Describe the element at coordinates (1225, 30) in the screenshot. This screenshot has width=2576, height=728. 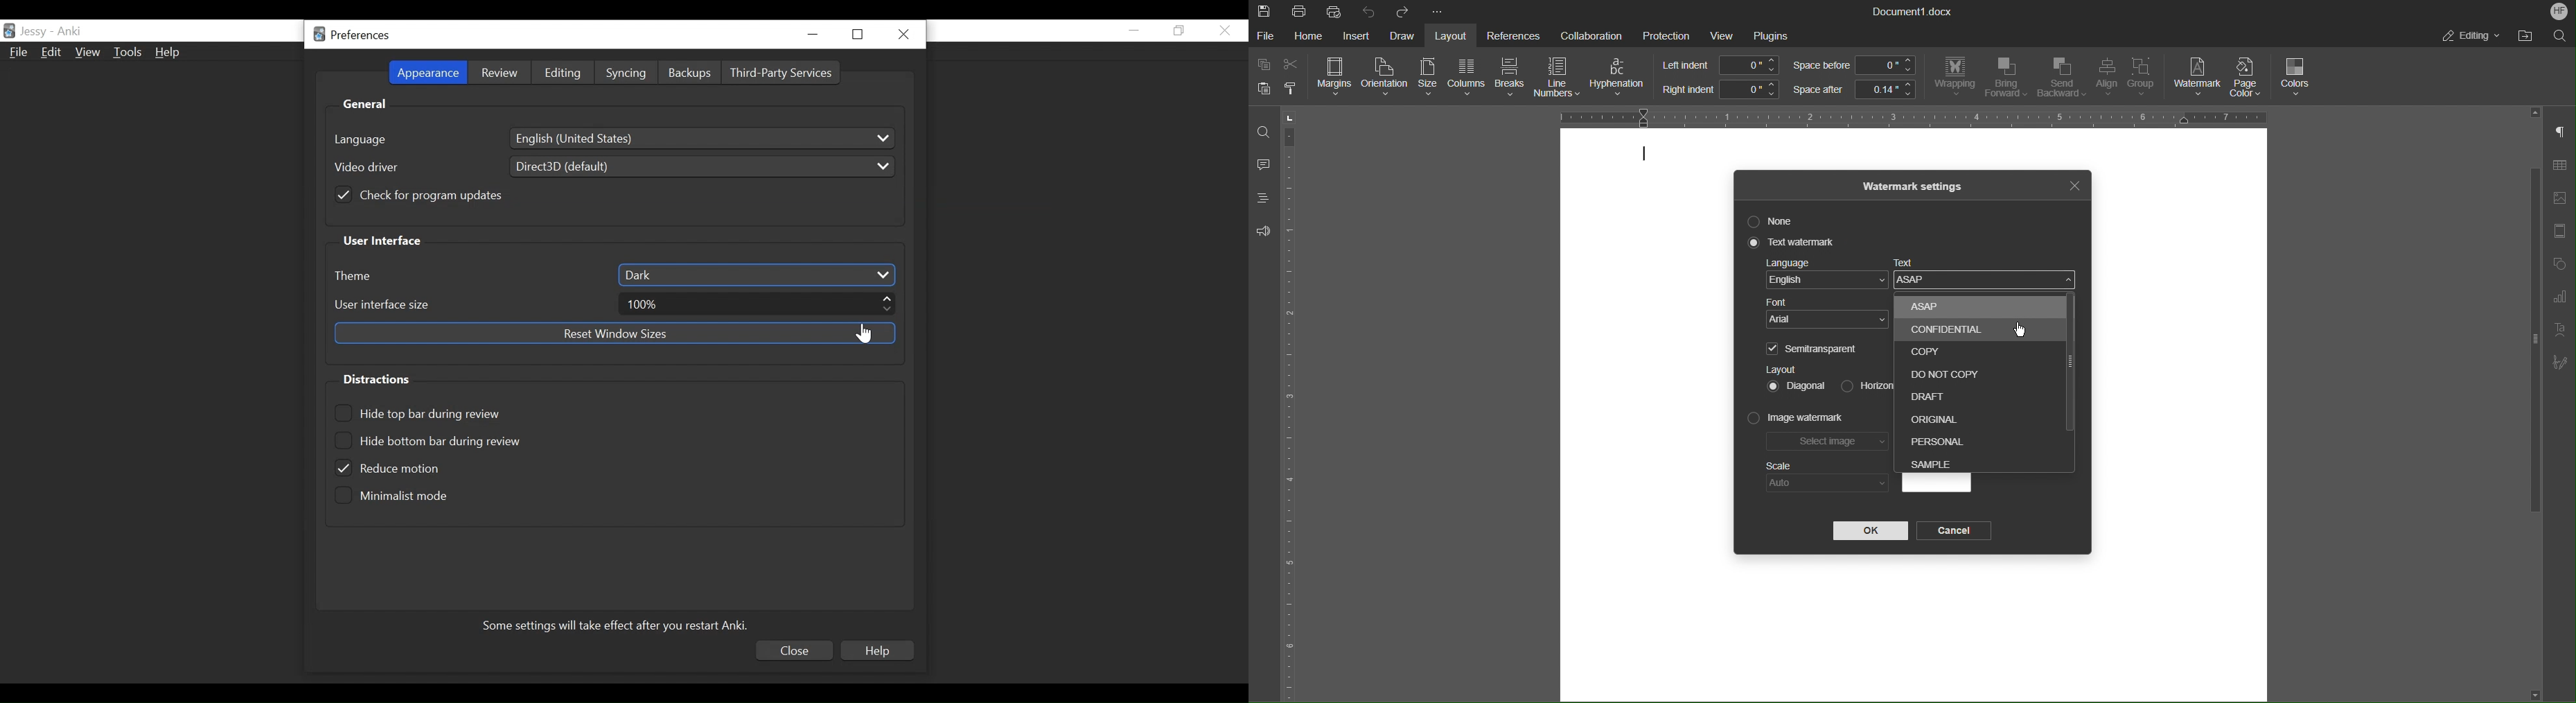
I see `Close` at that location.